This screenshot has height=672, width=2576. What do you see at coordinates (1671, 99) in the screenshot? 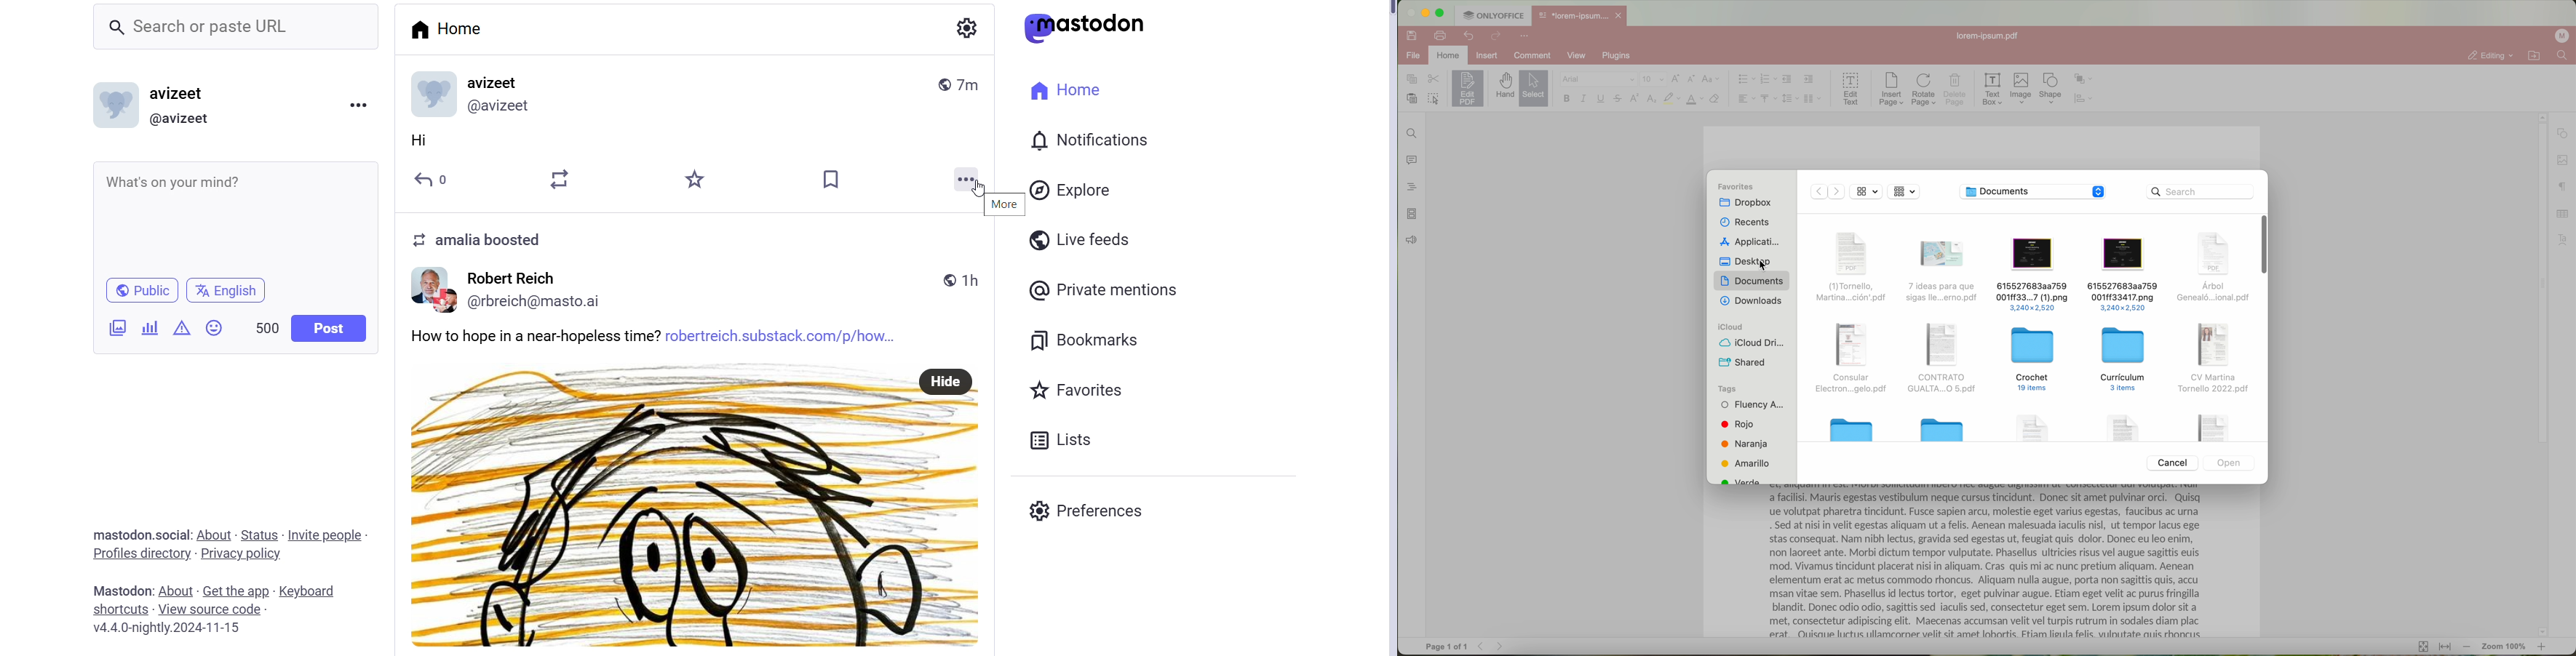
I see `highlight color` at bounding box center [1671, 99].